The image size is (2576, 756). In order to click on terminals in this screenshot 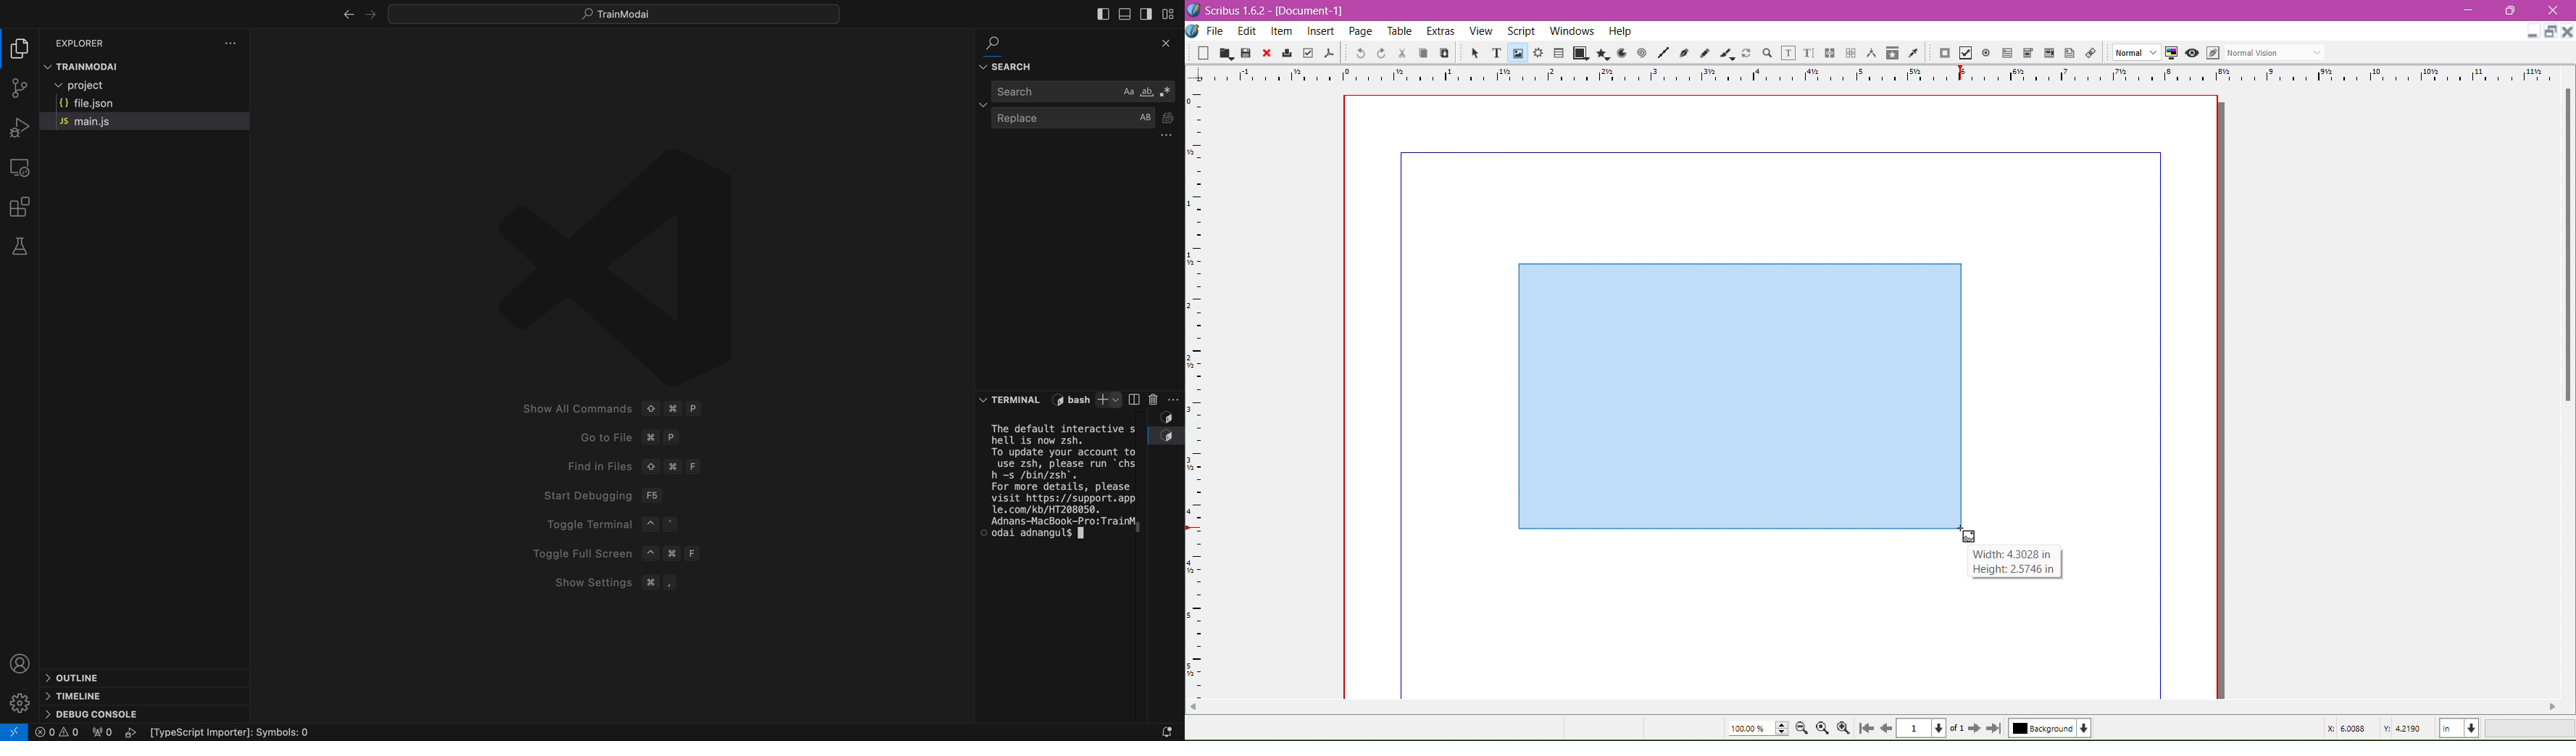, I will do `click(1013, 399)`.